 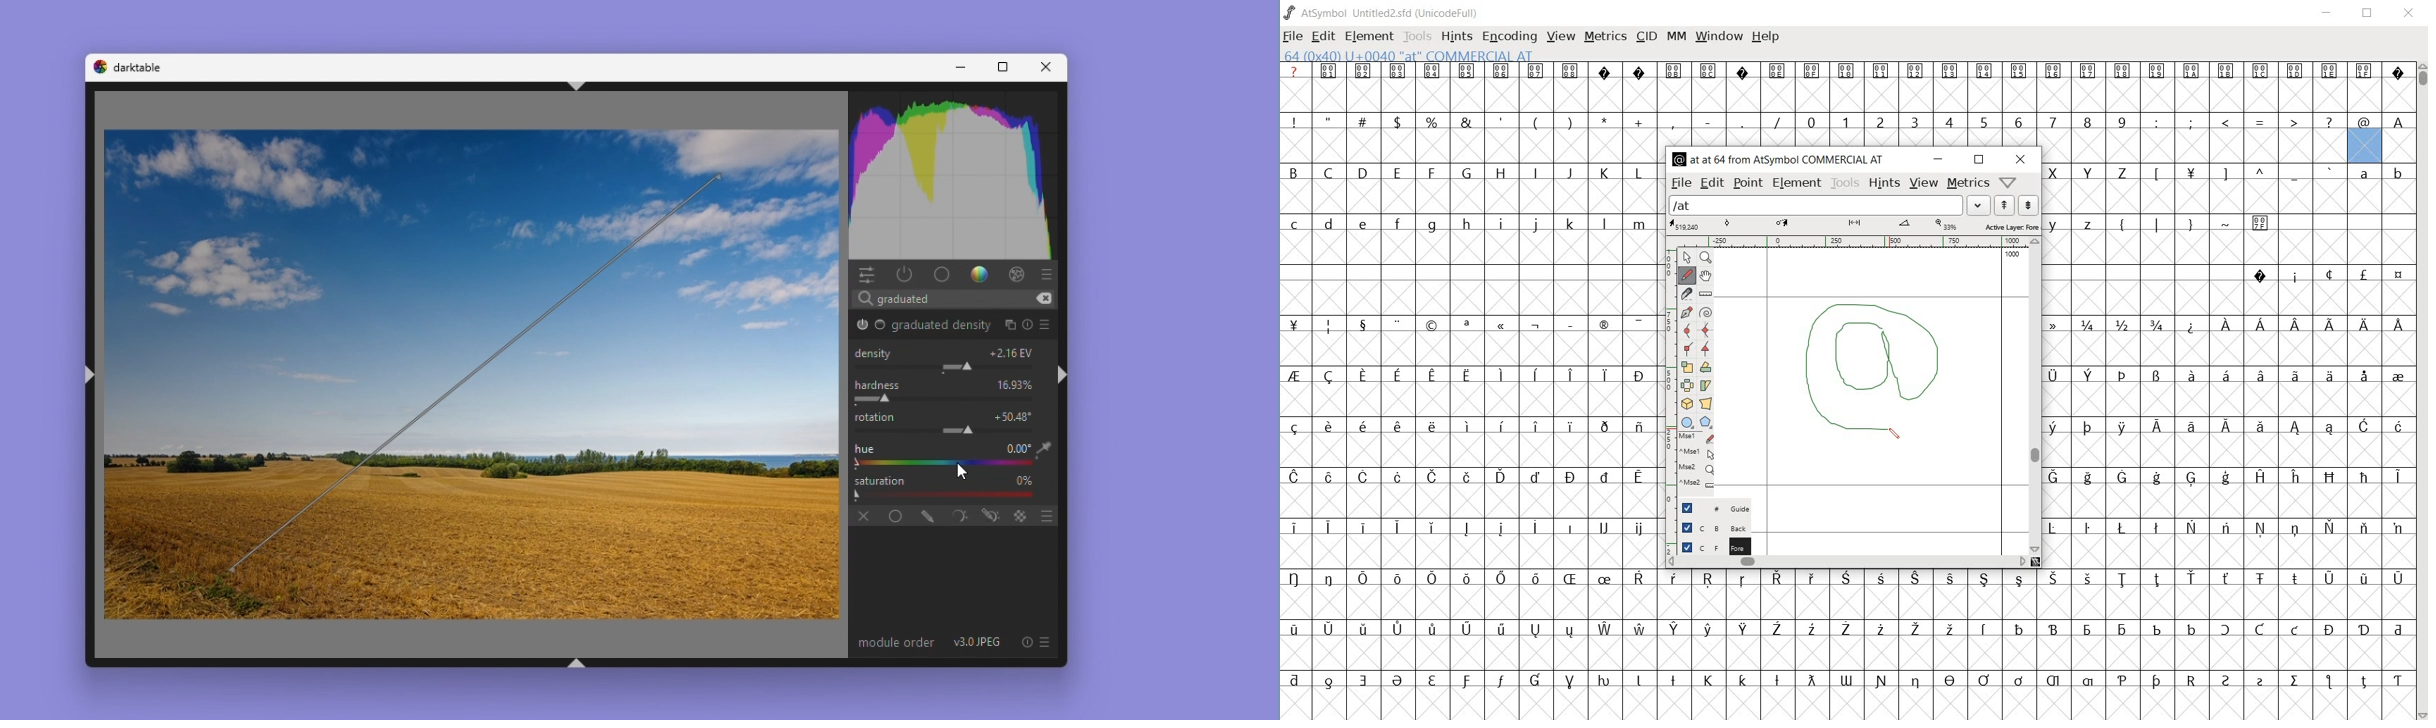 I want to click on graduated density, so click(x=862, y=324).